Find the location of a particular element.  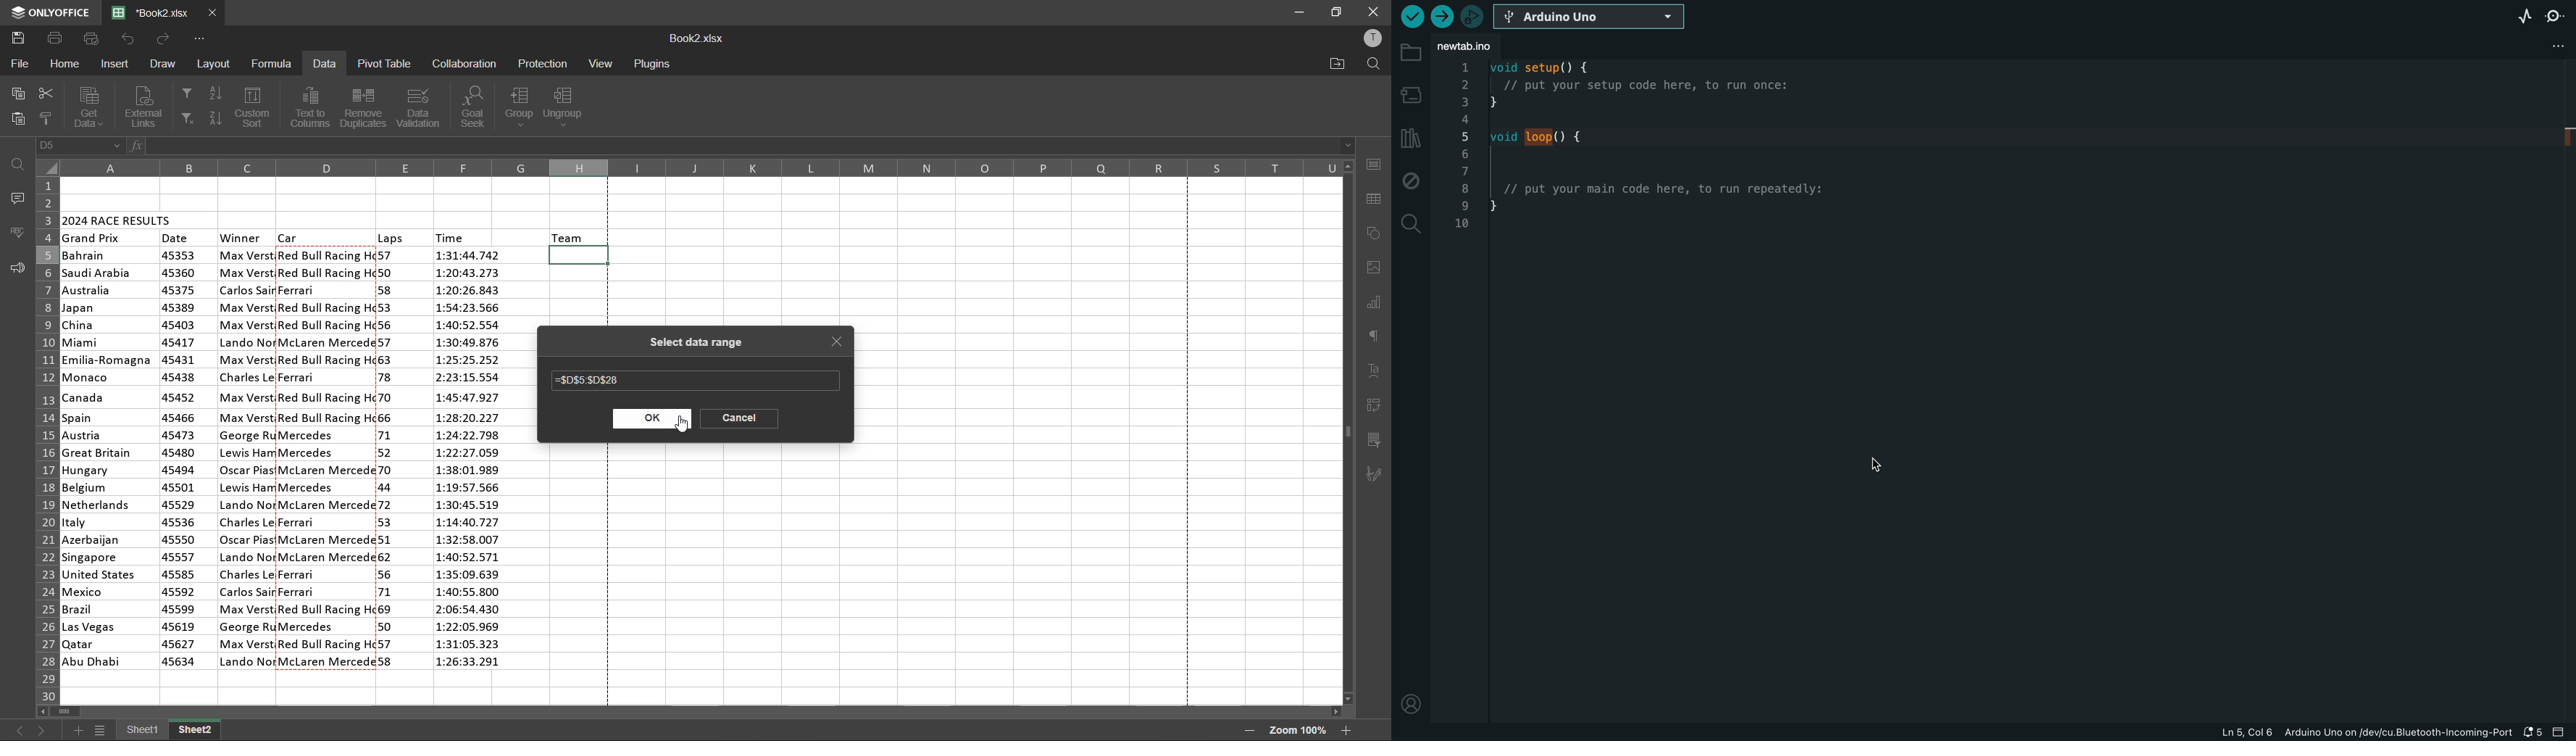

sort ascending is located at coordinates (215, 95).